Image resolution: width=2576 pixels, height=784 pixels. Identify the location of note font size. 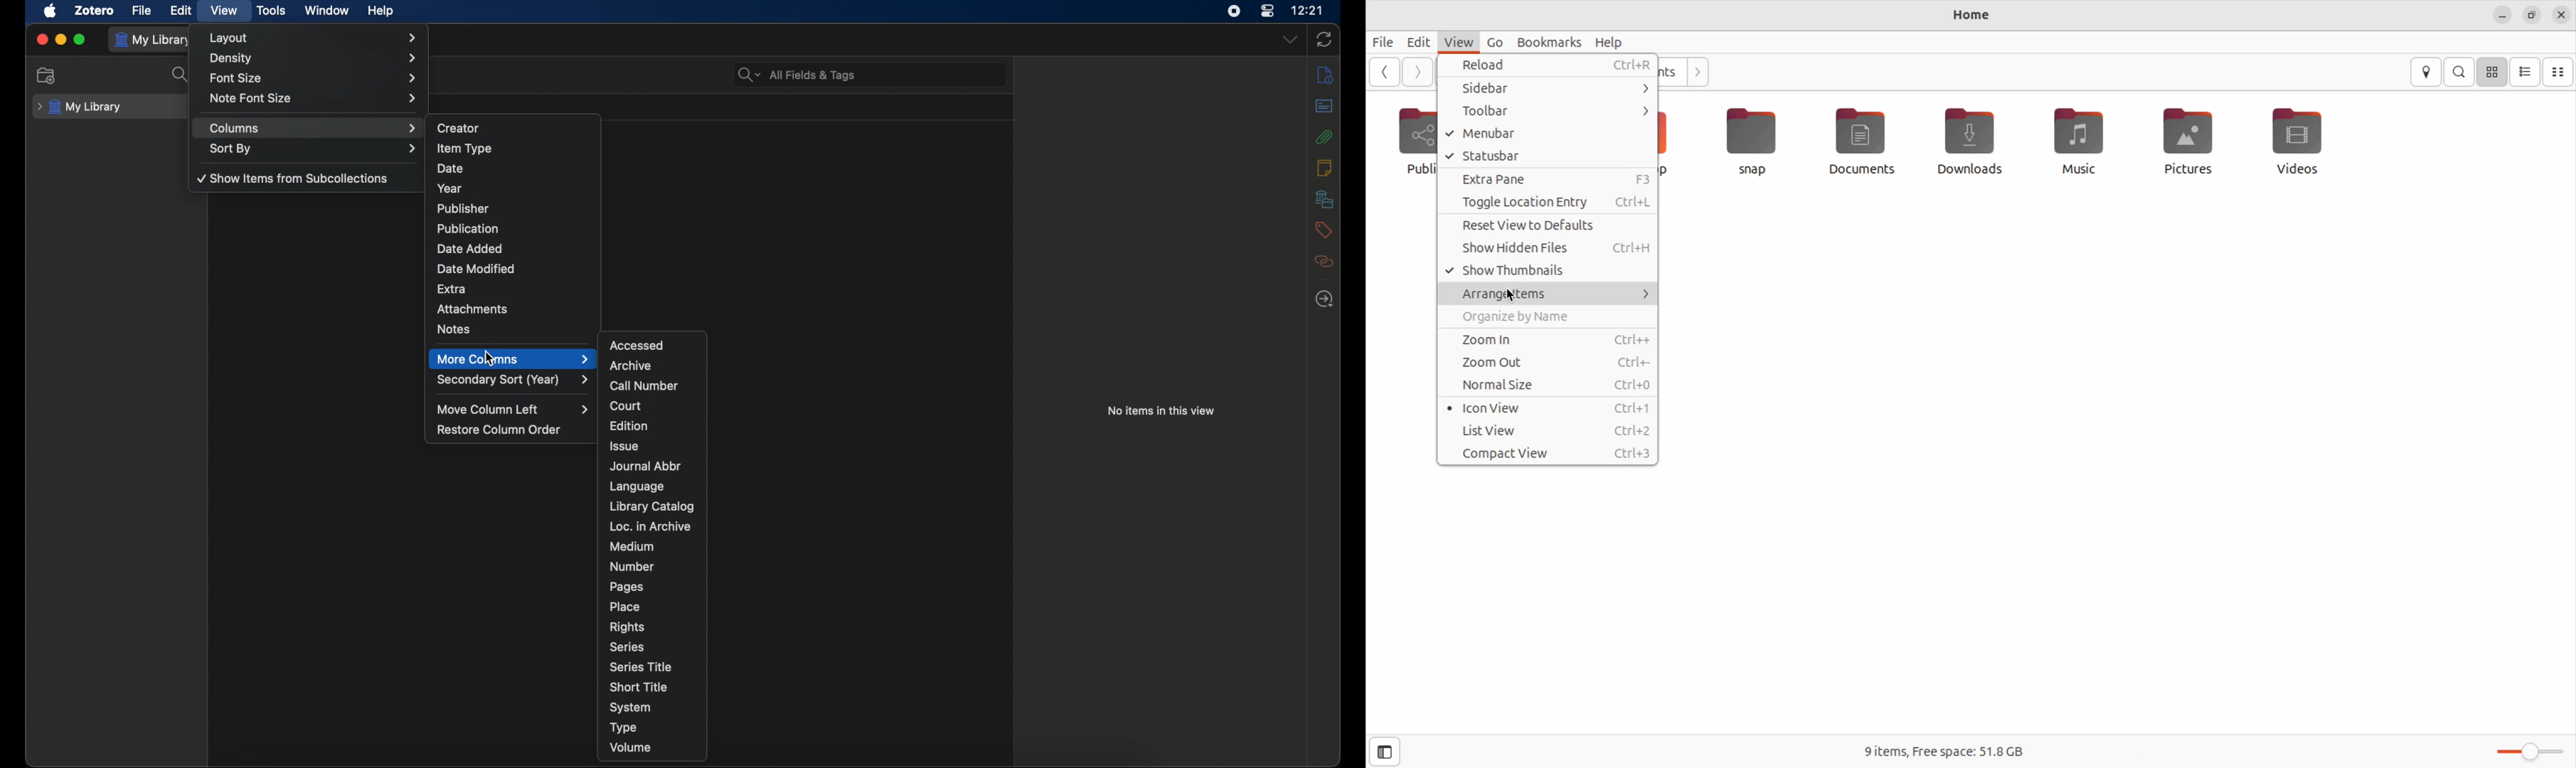
(313, 98).